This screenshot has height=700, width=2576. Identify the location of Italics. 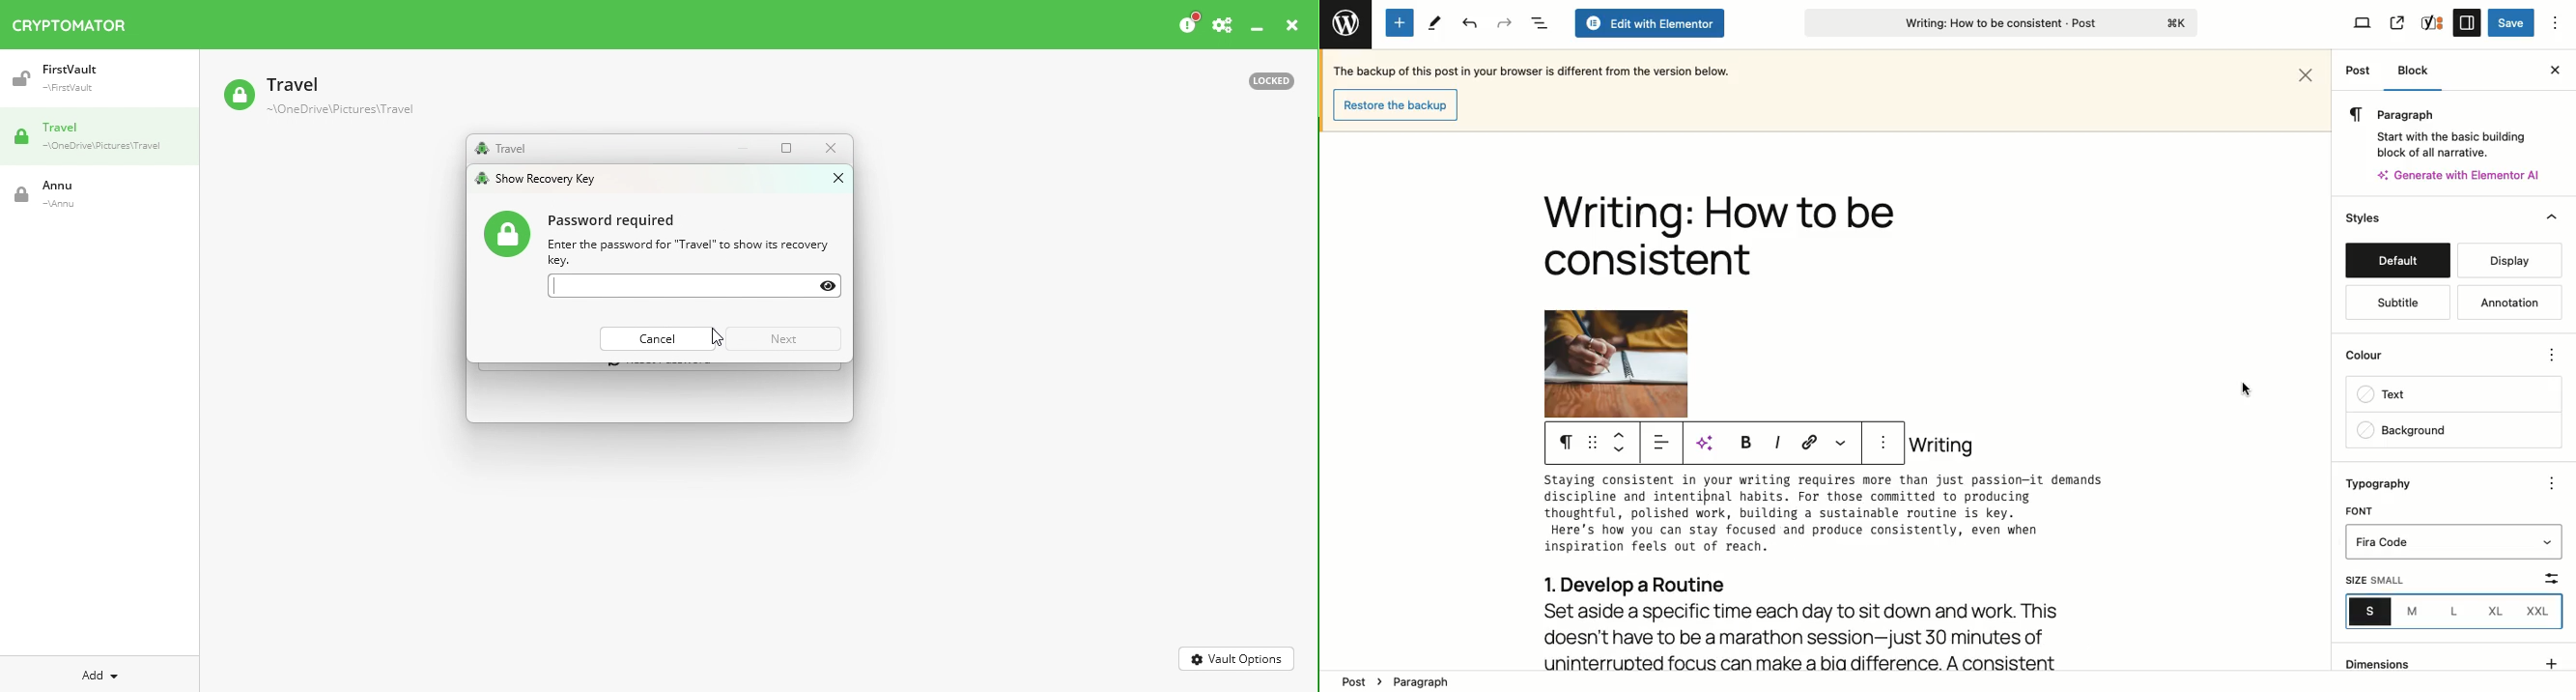
(1777, 441).